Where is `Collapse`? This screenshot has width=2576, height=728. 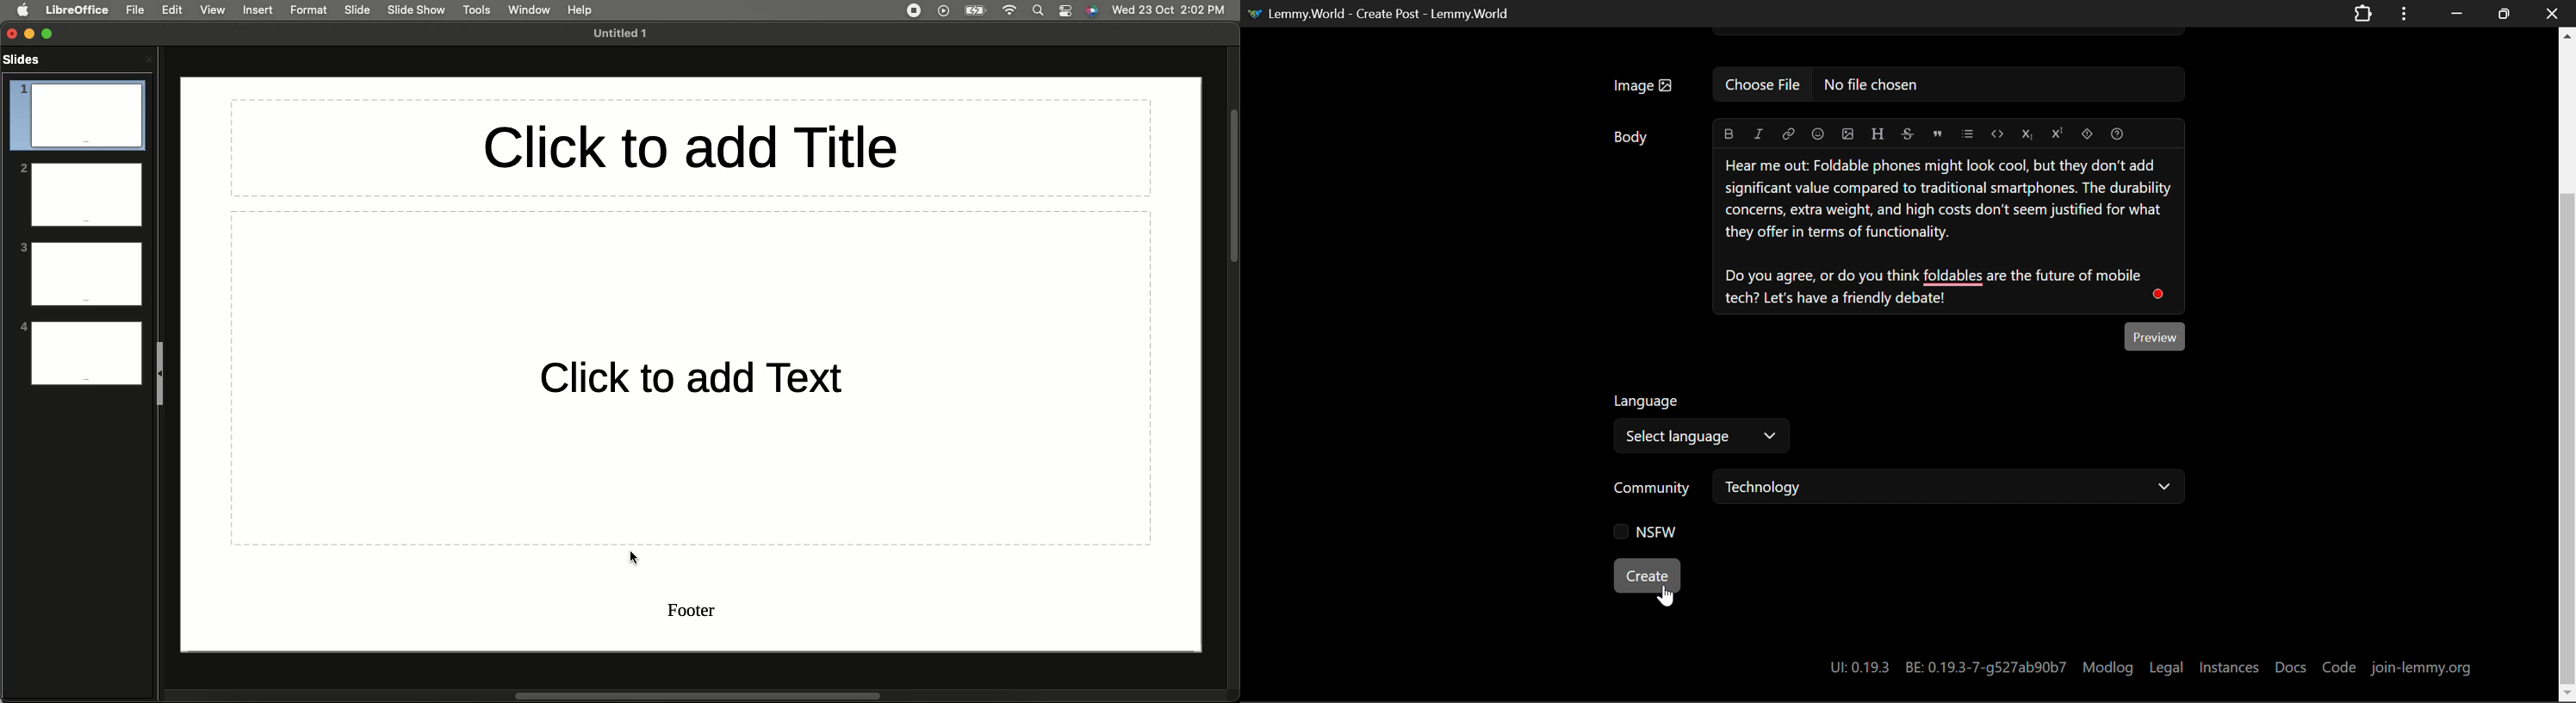 Collapse is located at coordinates (162, 372).